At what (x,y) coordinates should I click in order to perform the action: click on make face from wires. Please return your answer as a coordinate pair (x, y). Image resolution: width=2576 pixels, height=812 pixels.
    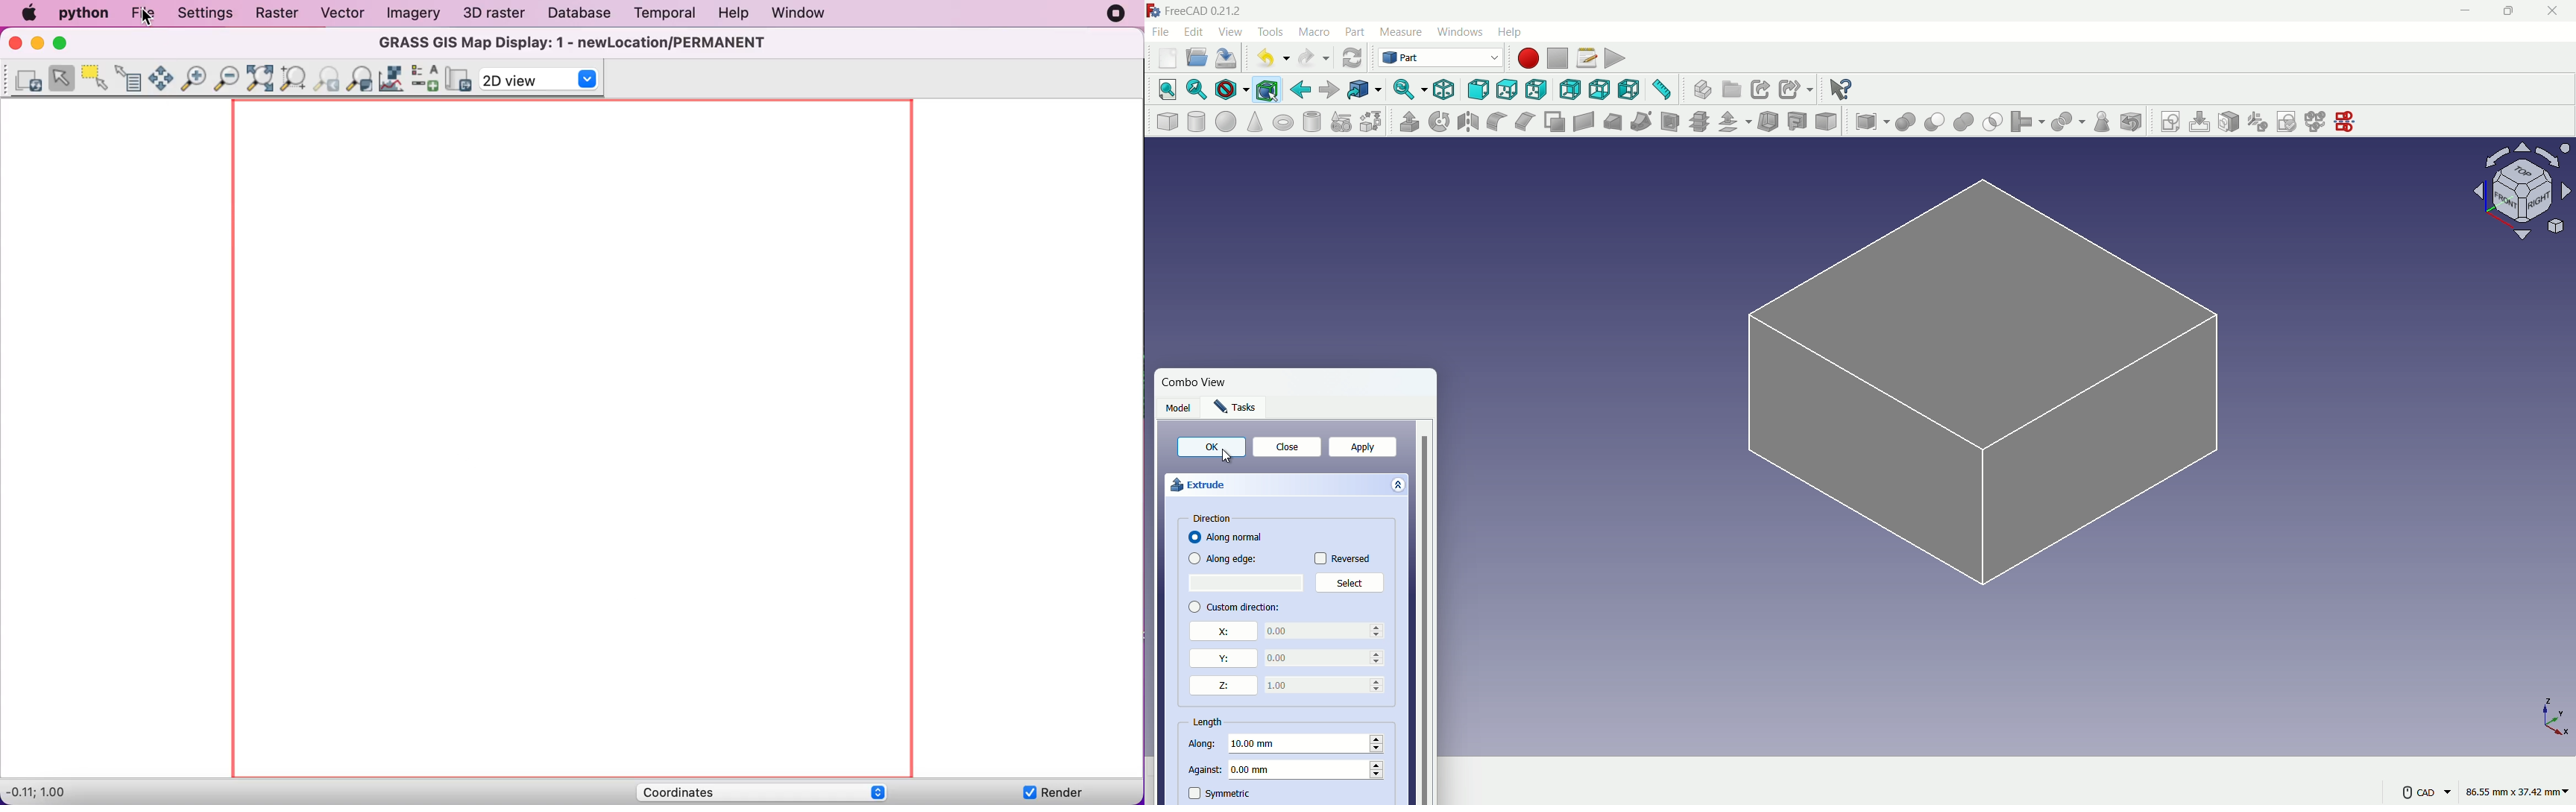
    Looking at the image, I should click on (1555, 121).